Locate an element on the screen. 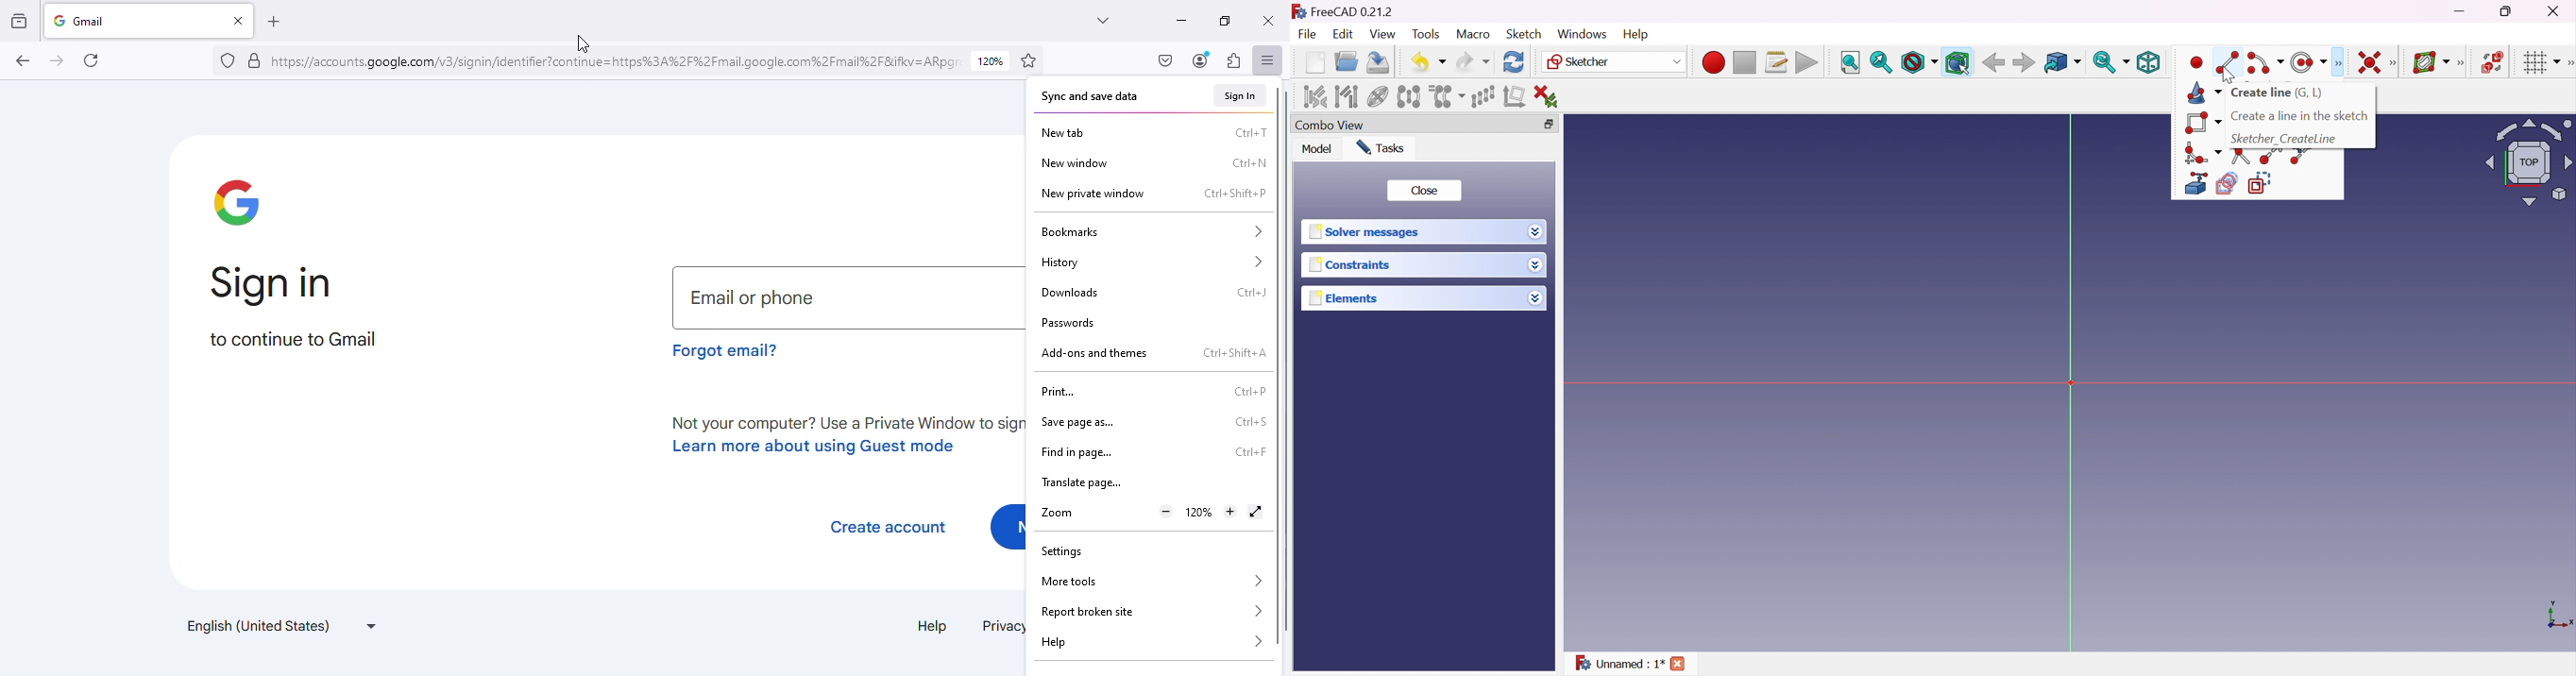 This screenshot has width=2576, height=700. bookmarks is located at coordinates (1151, 232).